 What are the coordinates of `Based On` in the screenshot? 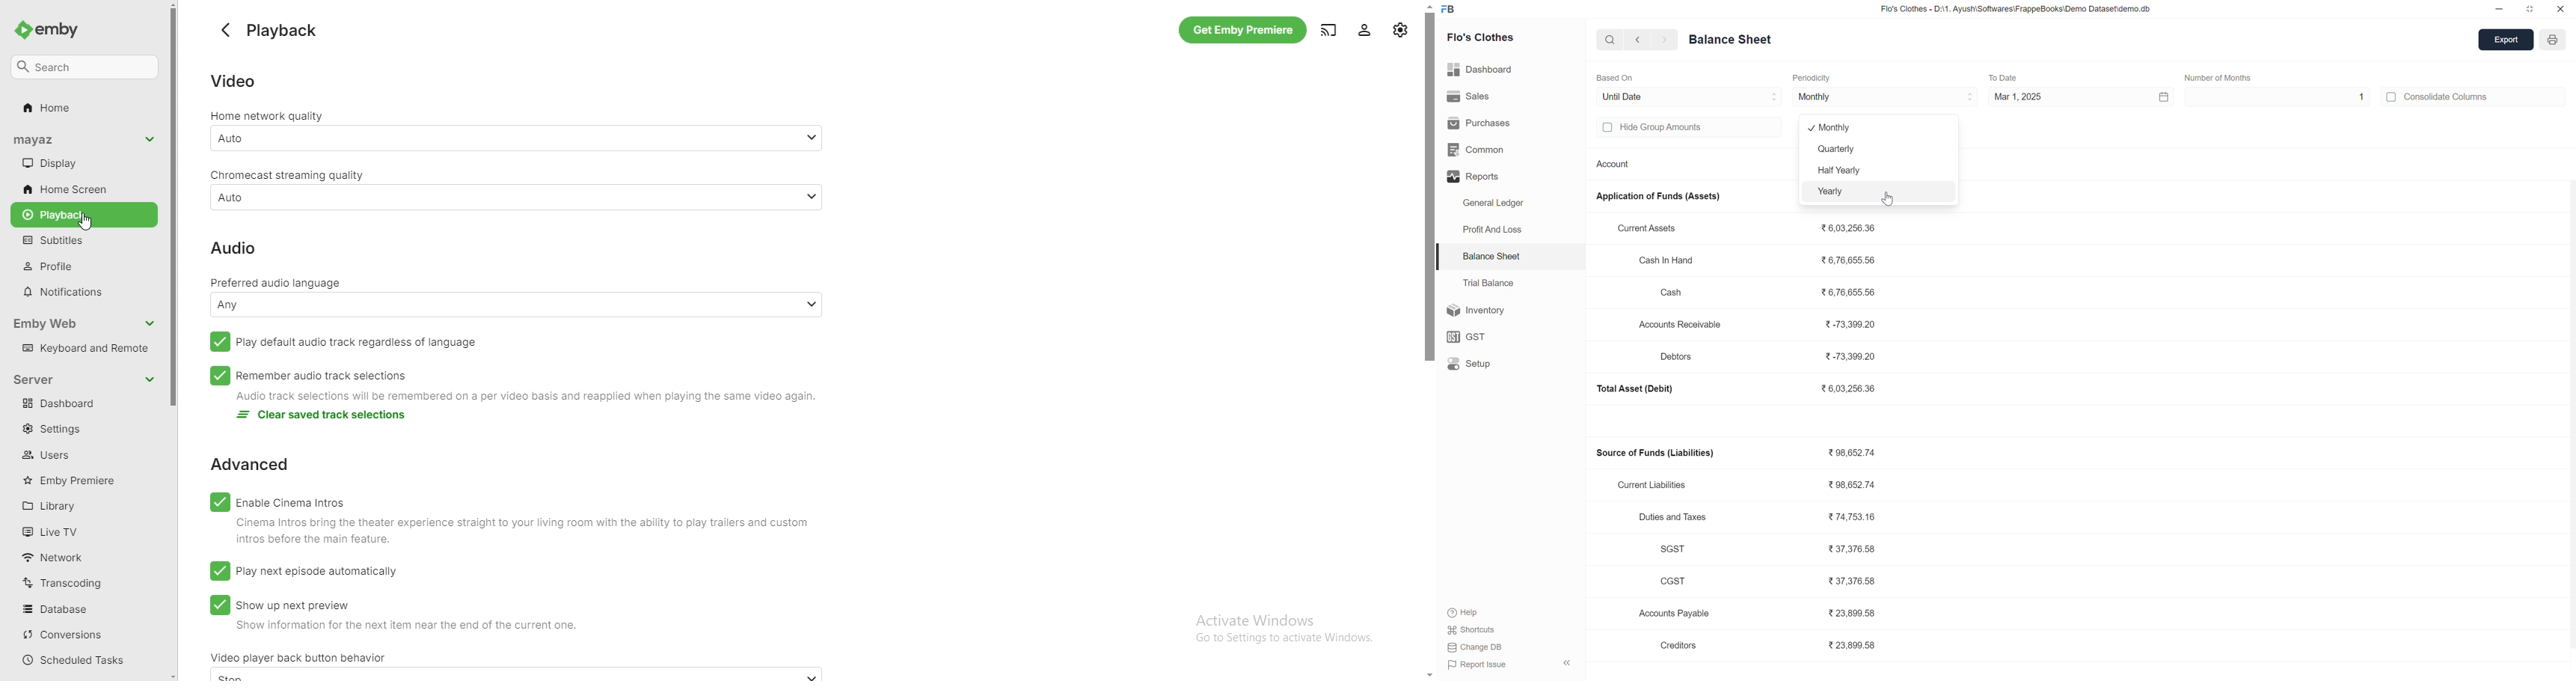 It's located at (1620, 75).